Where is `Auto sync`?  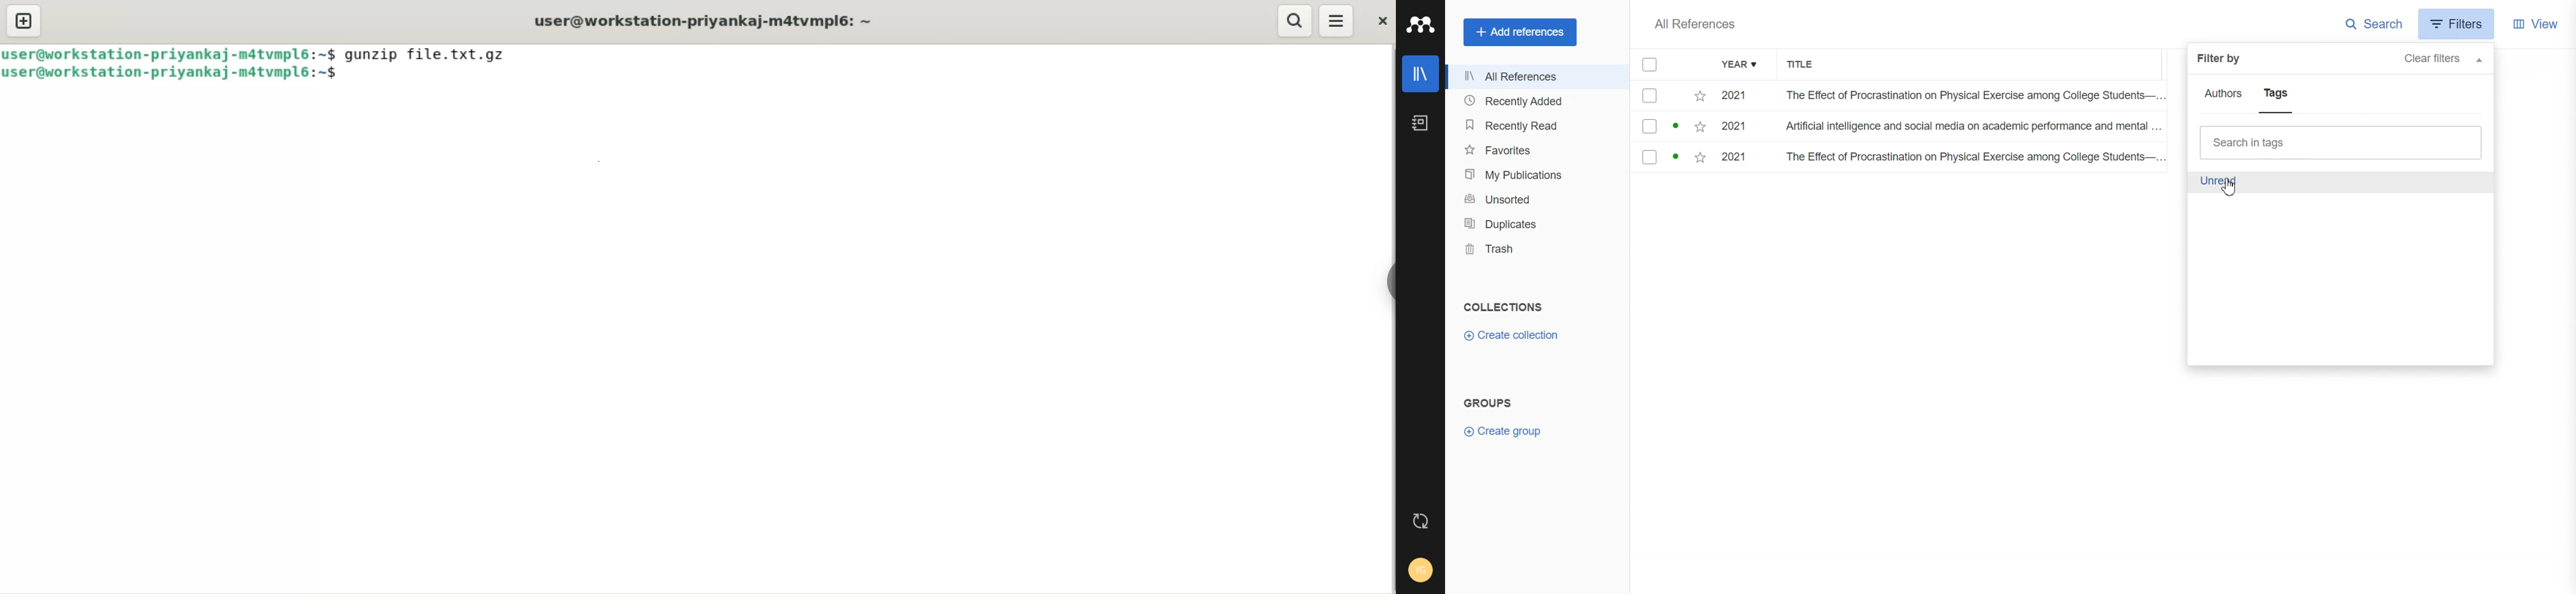 Auto sync is located at coordinates (1421, 520).